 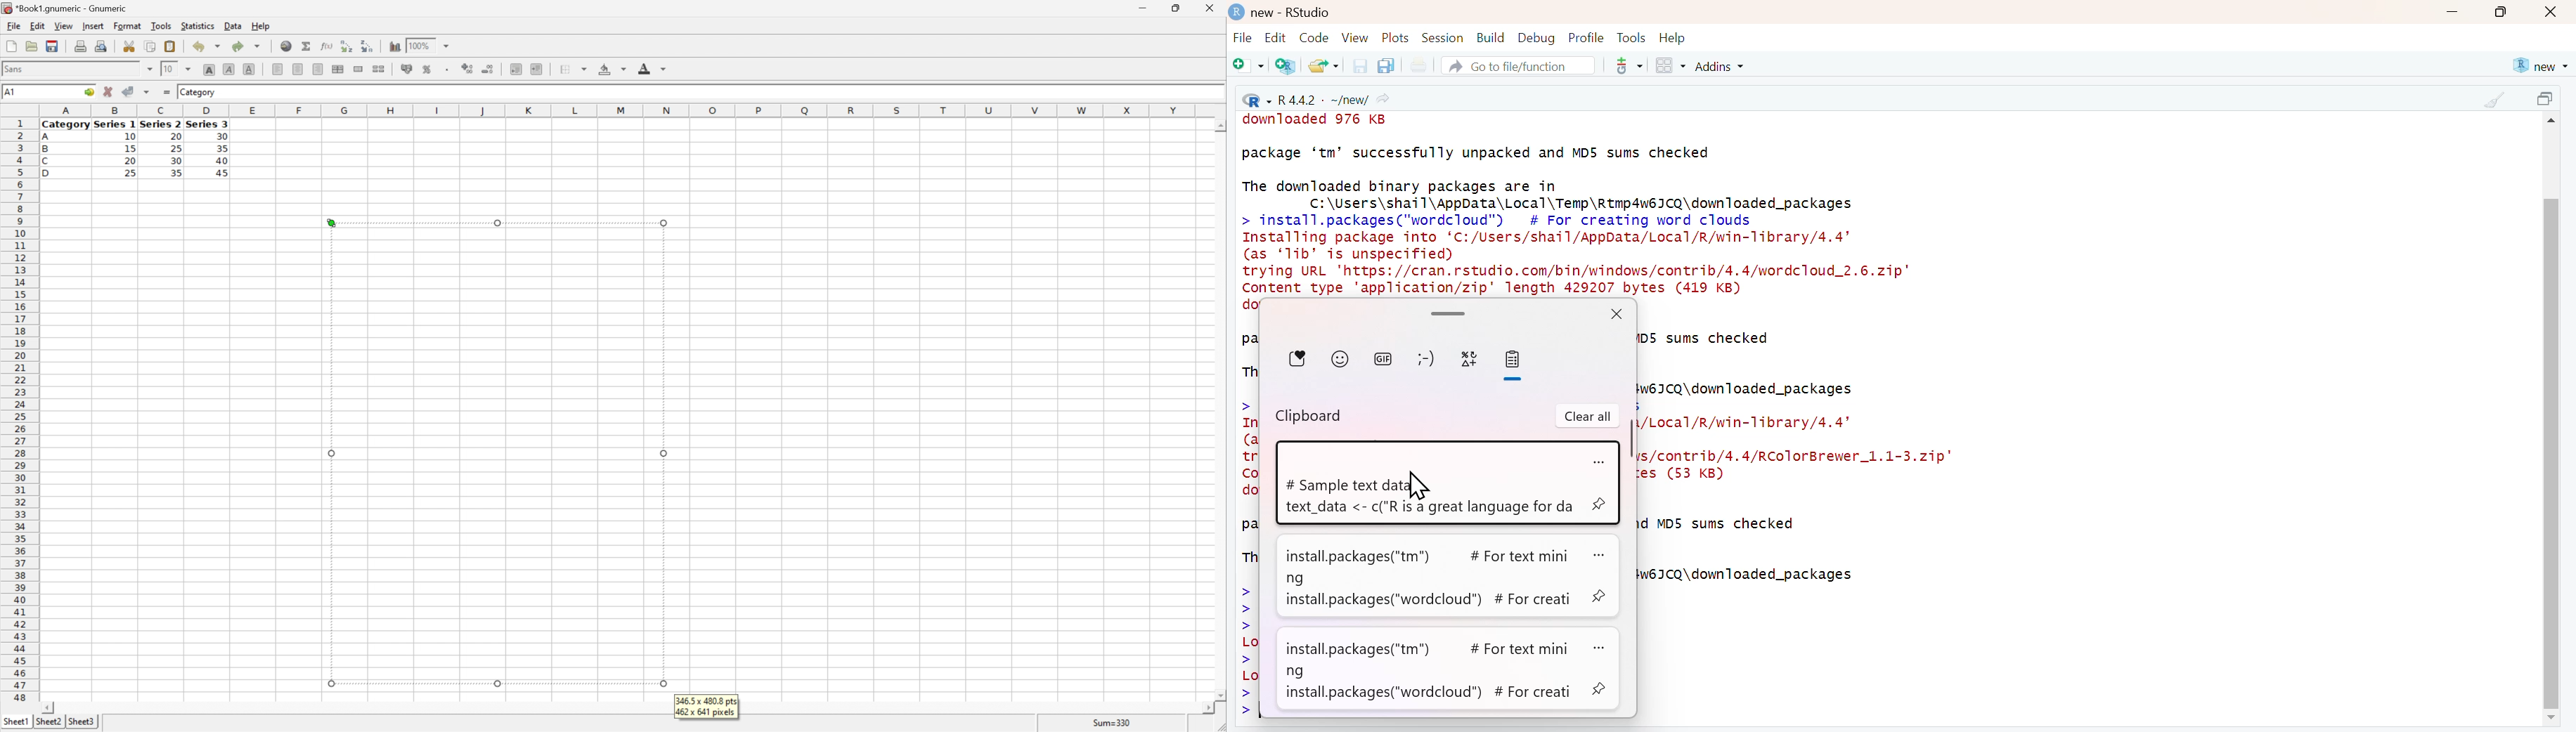 I want to click on scroll up, so click(x=2555, y=122).